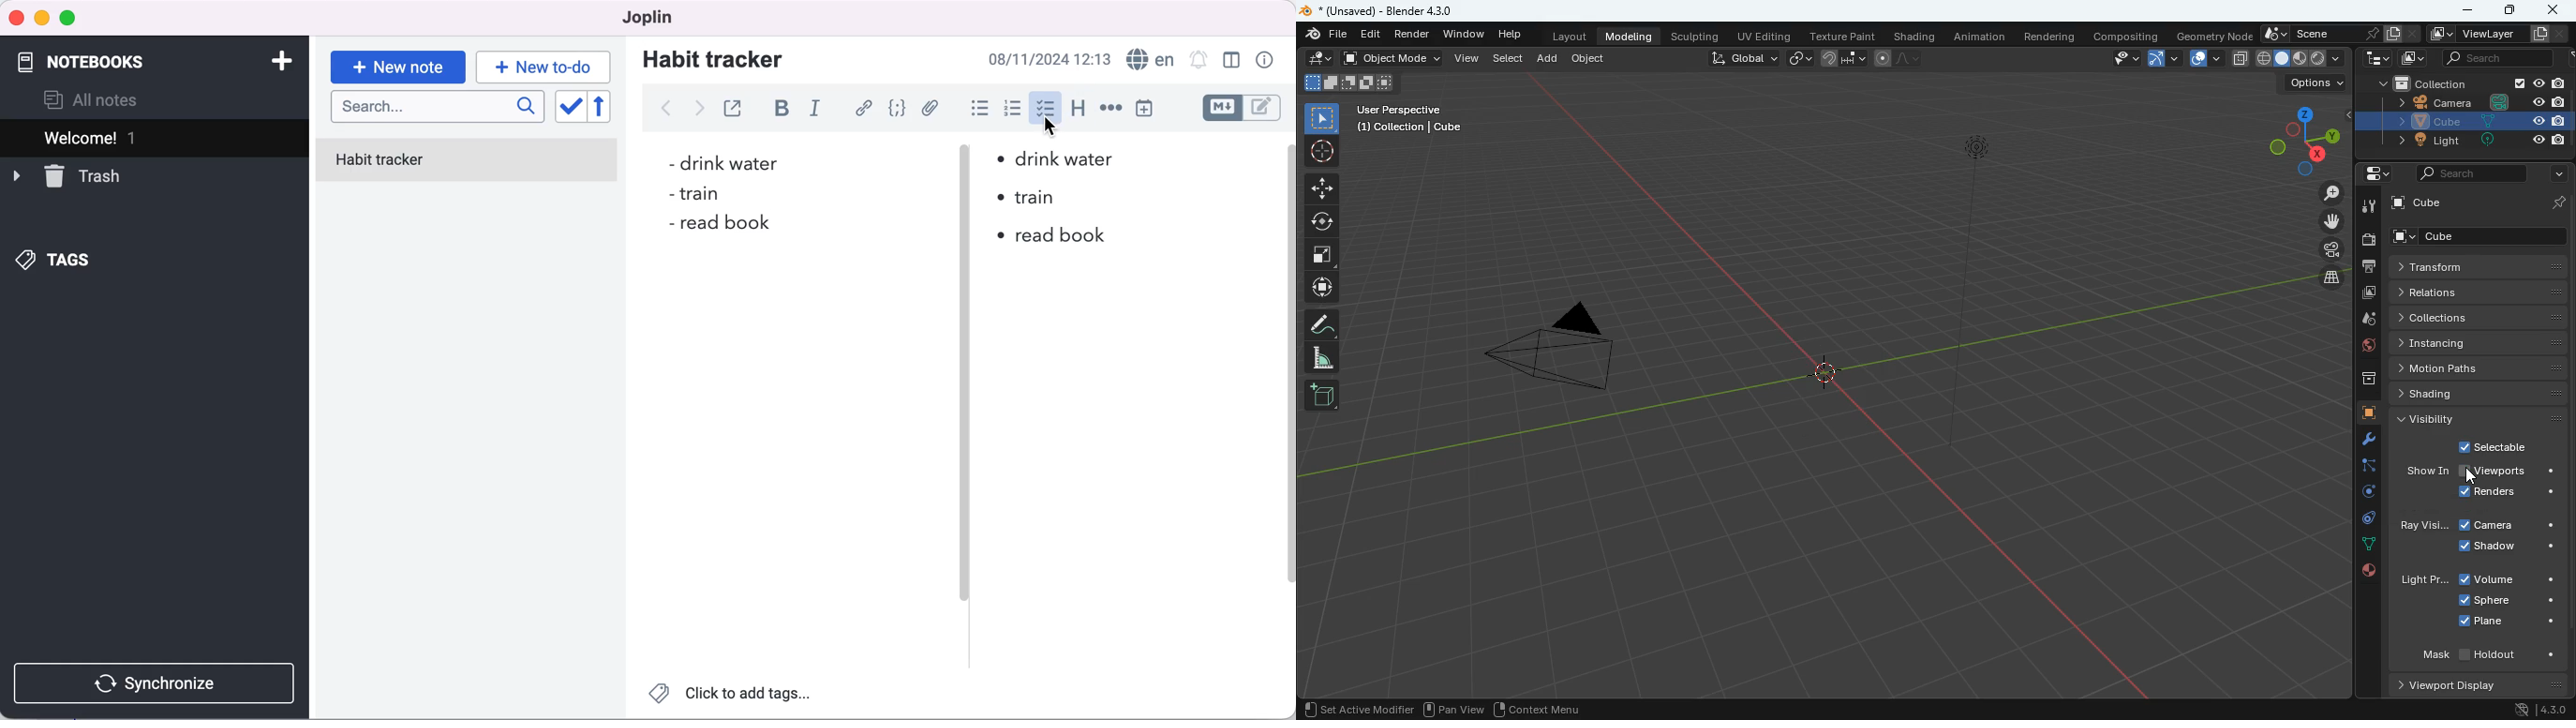  What do you see at coordinates (697, 112) in the screenshot?
I see `forward` at bounding box center [697, 112].